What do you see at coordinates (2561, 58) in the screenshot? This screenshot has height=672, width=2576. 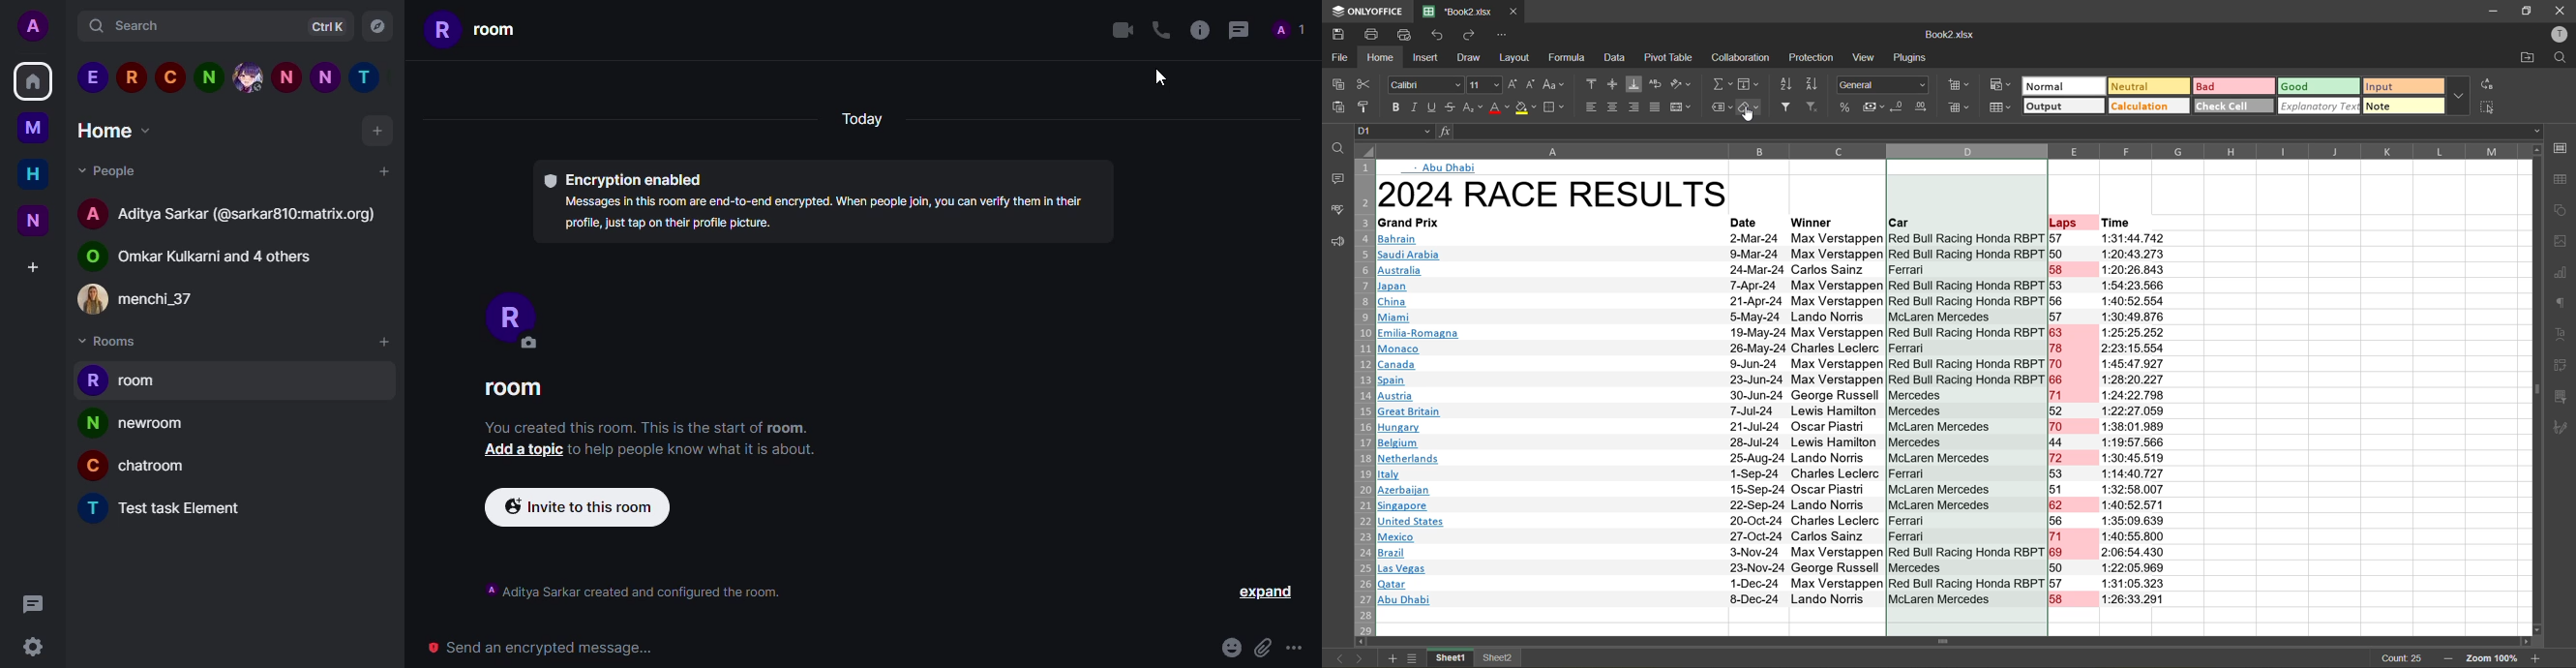 I see `find` at bounding box center [2561, 58].